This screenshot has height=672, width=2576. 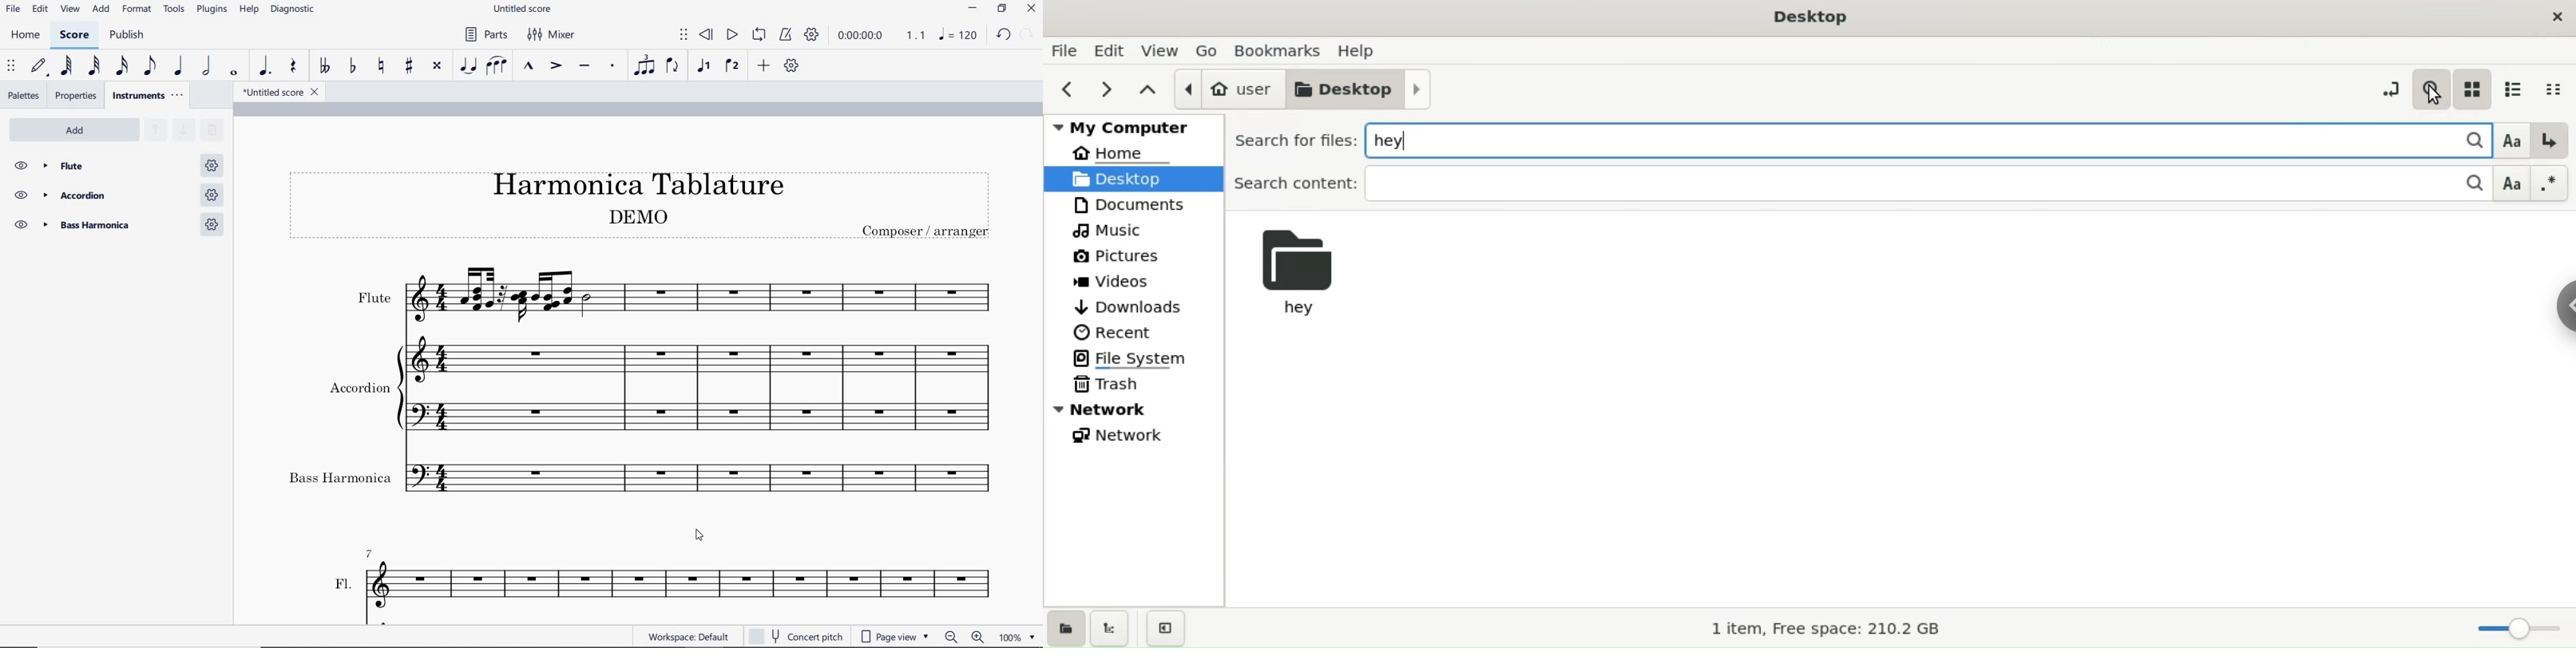 What do you see at coordinates (409, 66) in the screenshot?
I see `toggle sharp` at bounding box center [409, 66].